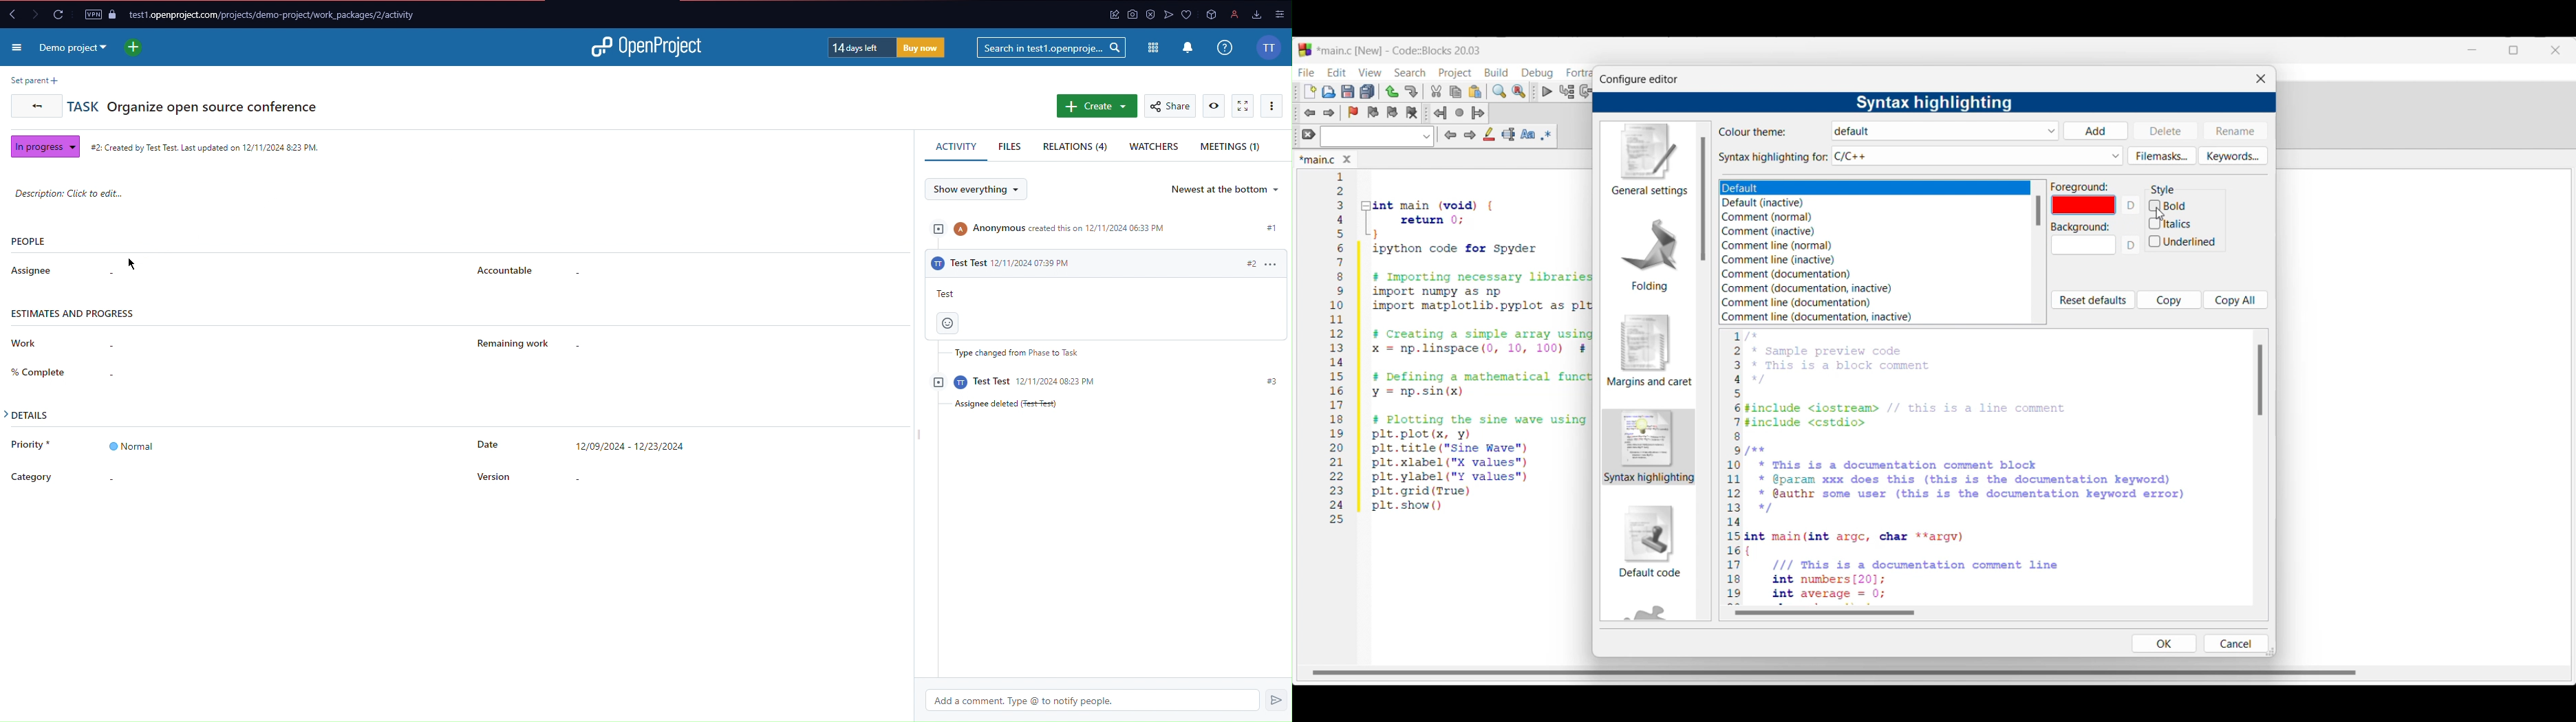 This screenshot has width=2576, height=728. Describe the element at coordinates (29, 241) in the screenshot. I see `People` at that location.